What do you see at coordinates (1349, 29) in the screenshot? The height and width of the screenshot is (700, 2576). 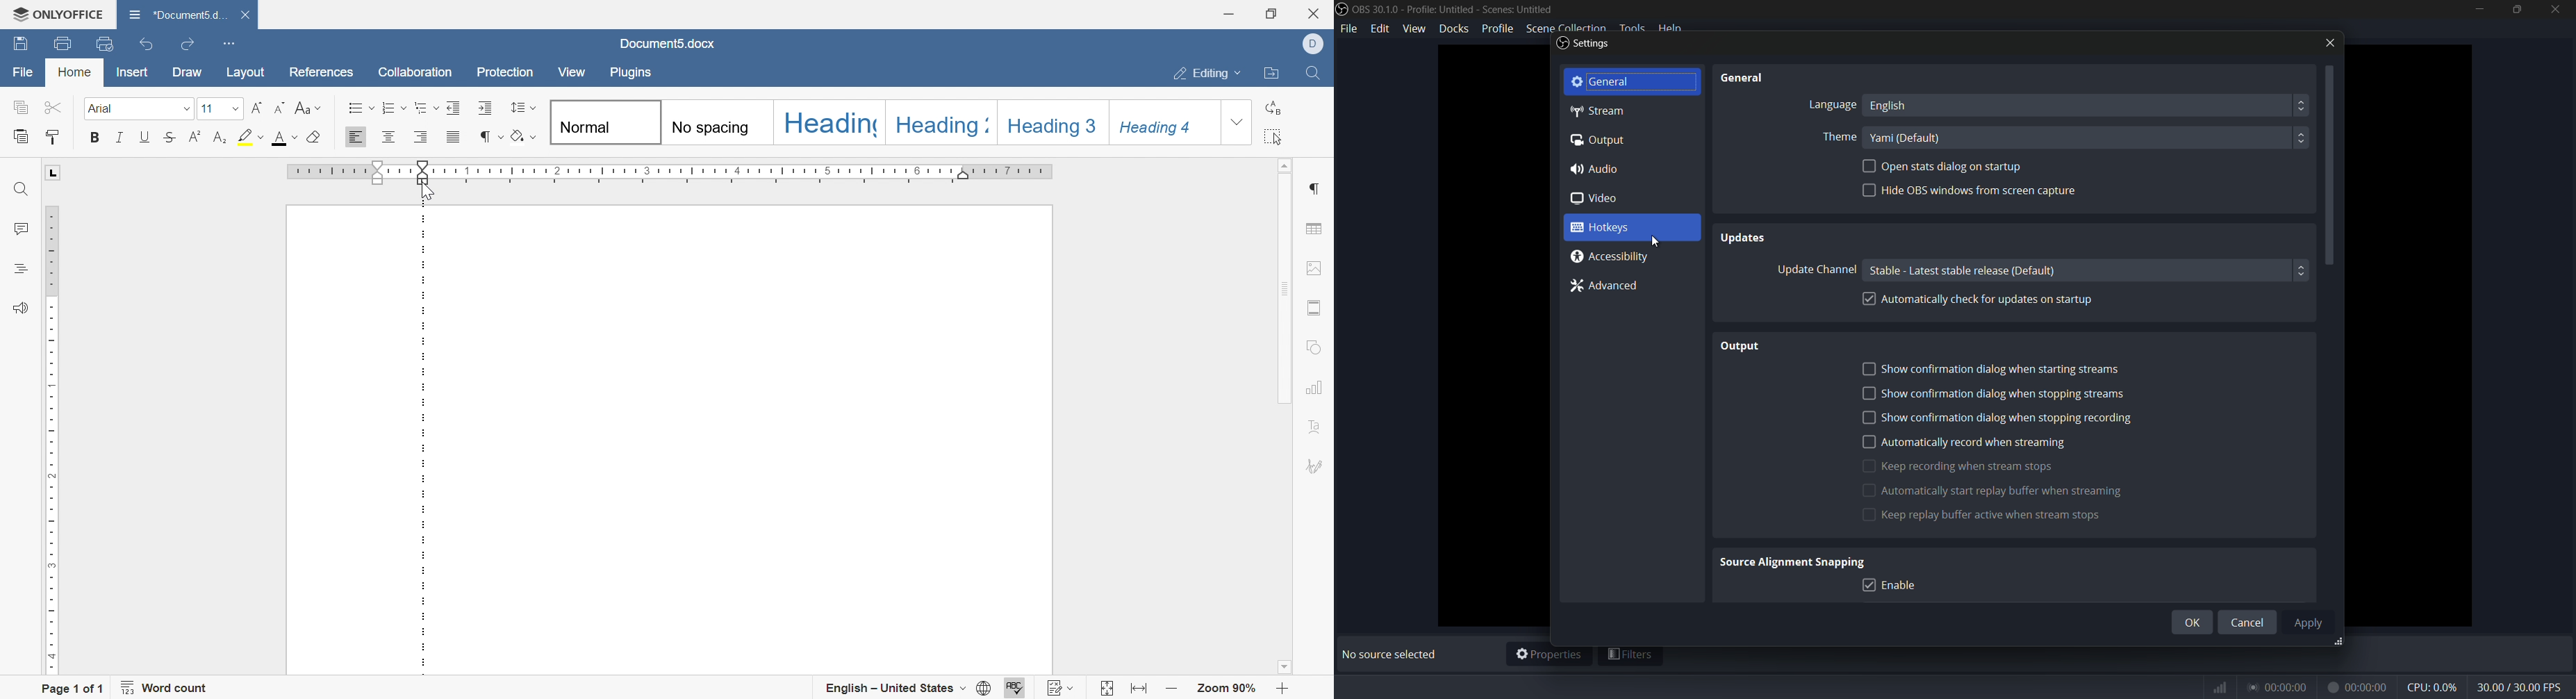 I see `file menu` at bounding box center [1349, 29].